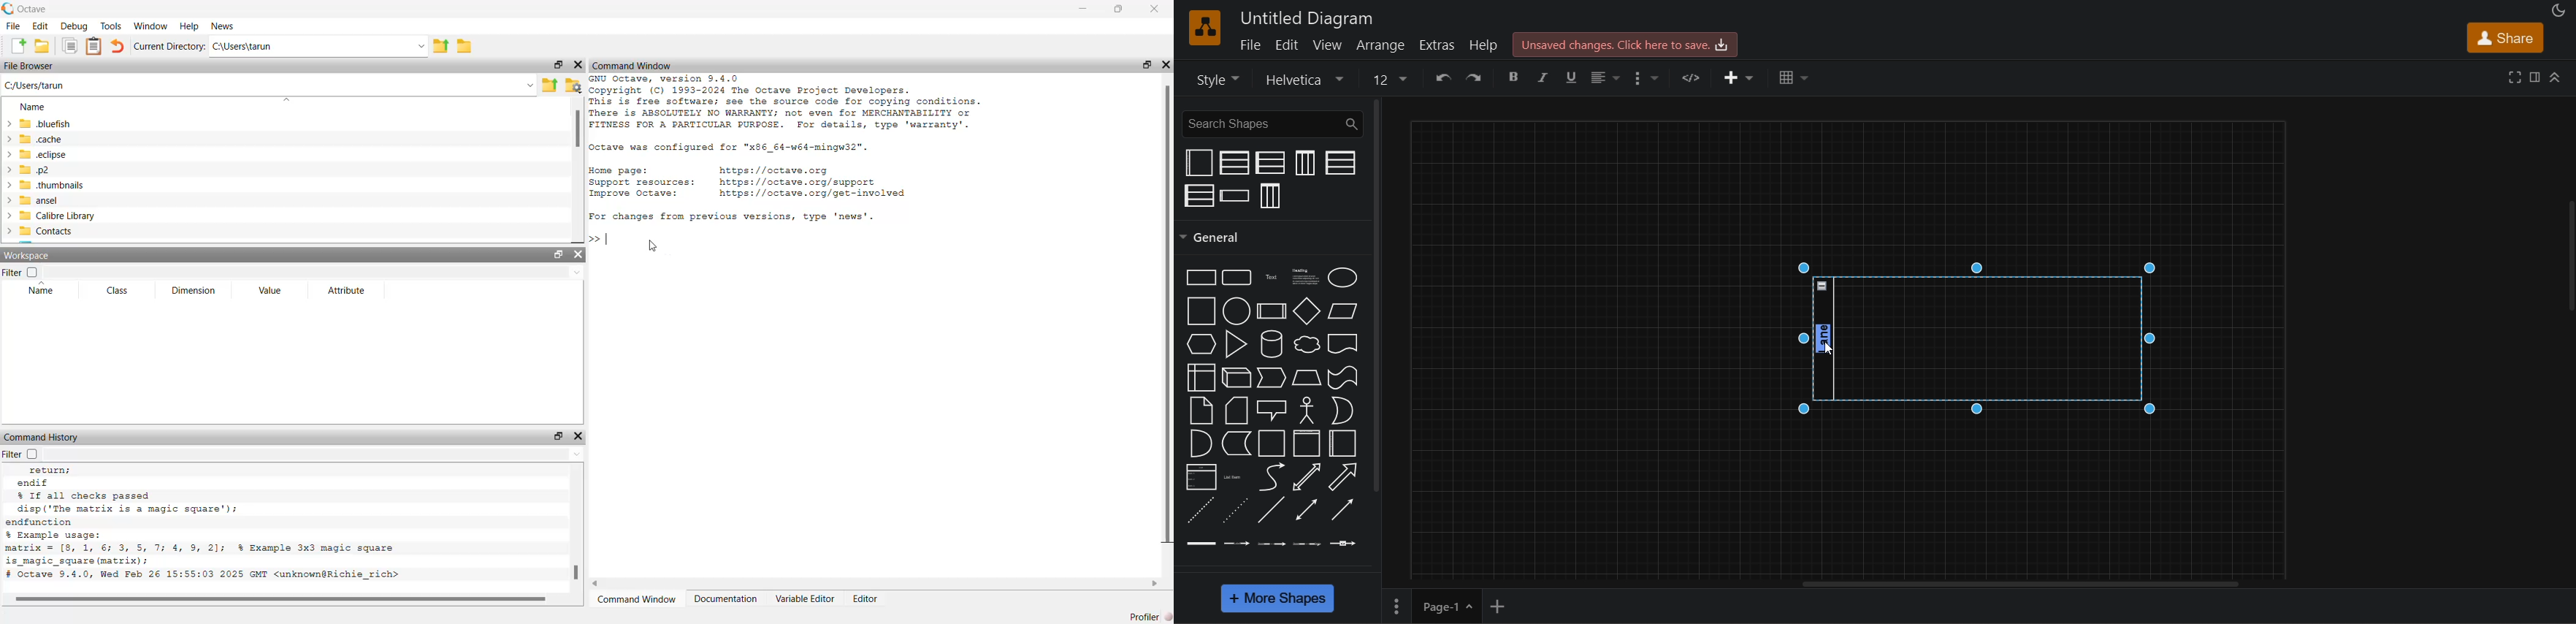  Describe the element at coordinates (75, 26) in the screenshot. I see `Debug` at that location.